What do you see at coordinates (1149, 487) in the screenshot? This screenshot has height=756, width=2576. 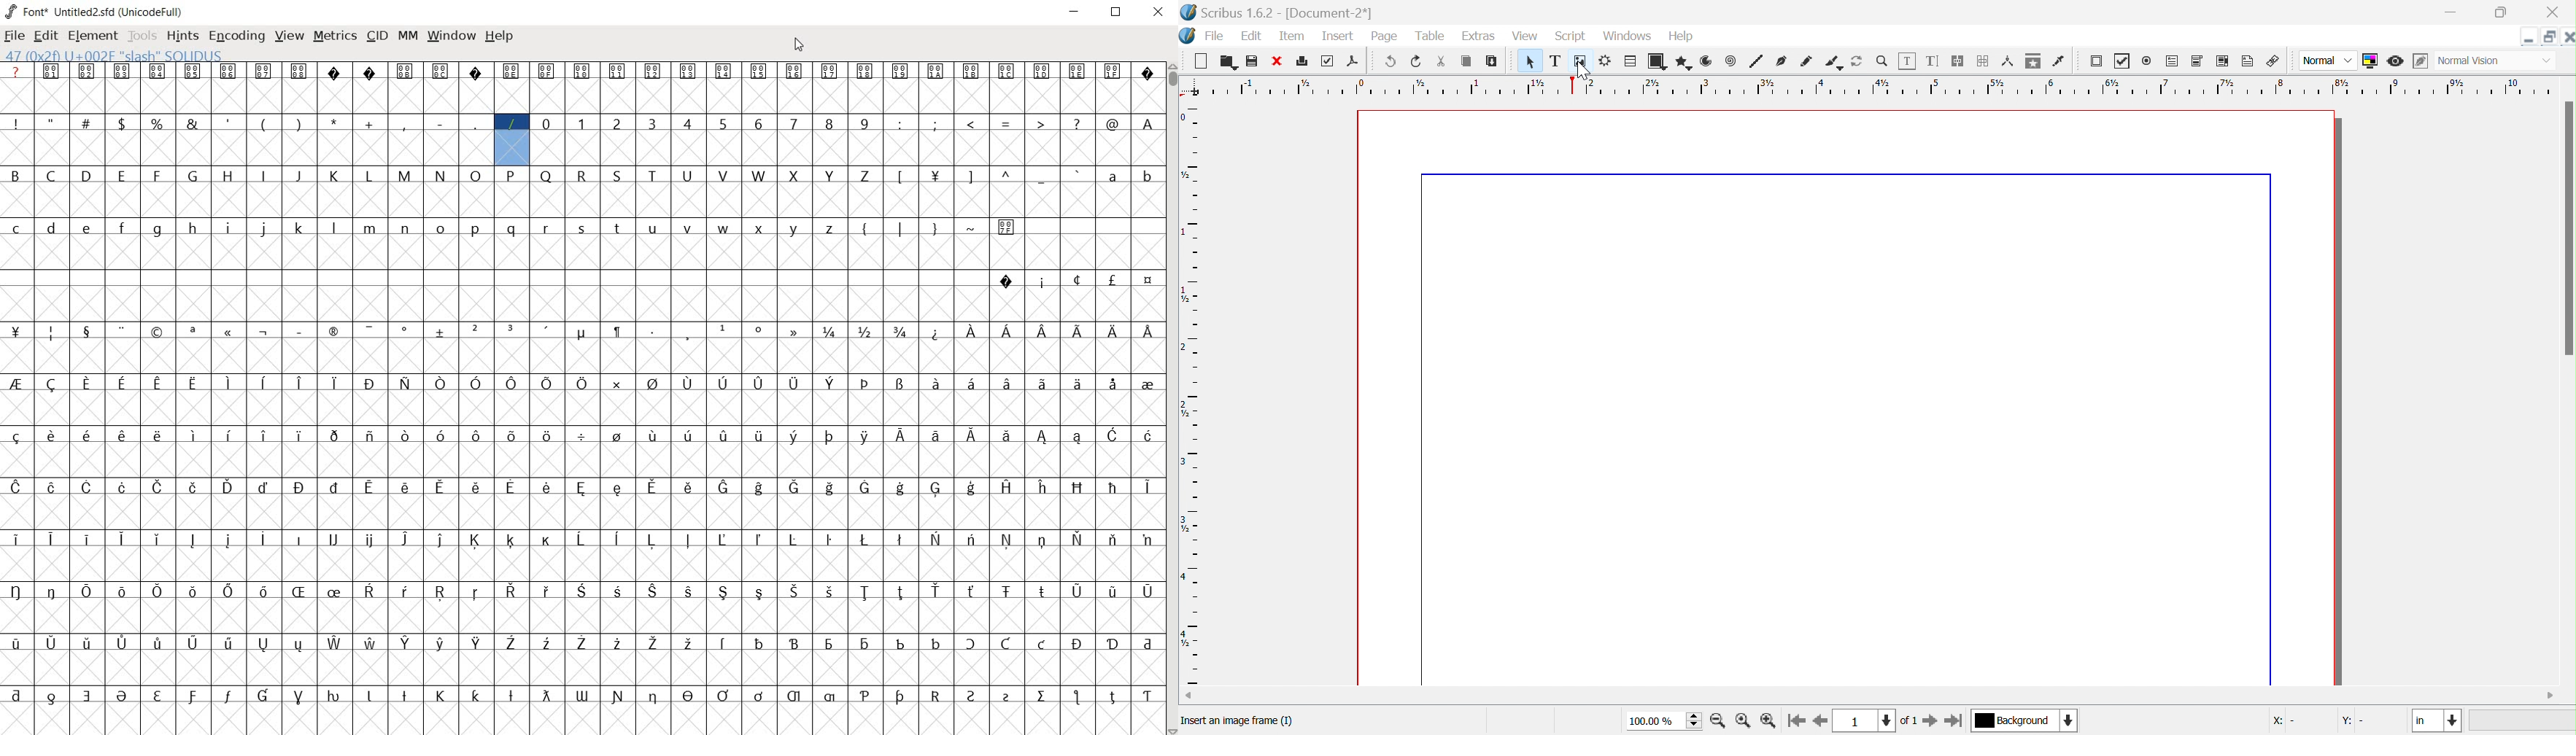 I see `glyph` at bounding box center [1149, 487].